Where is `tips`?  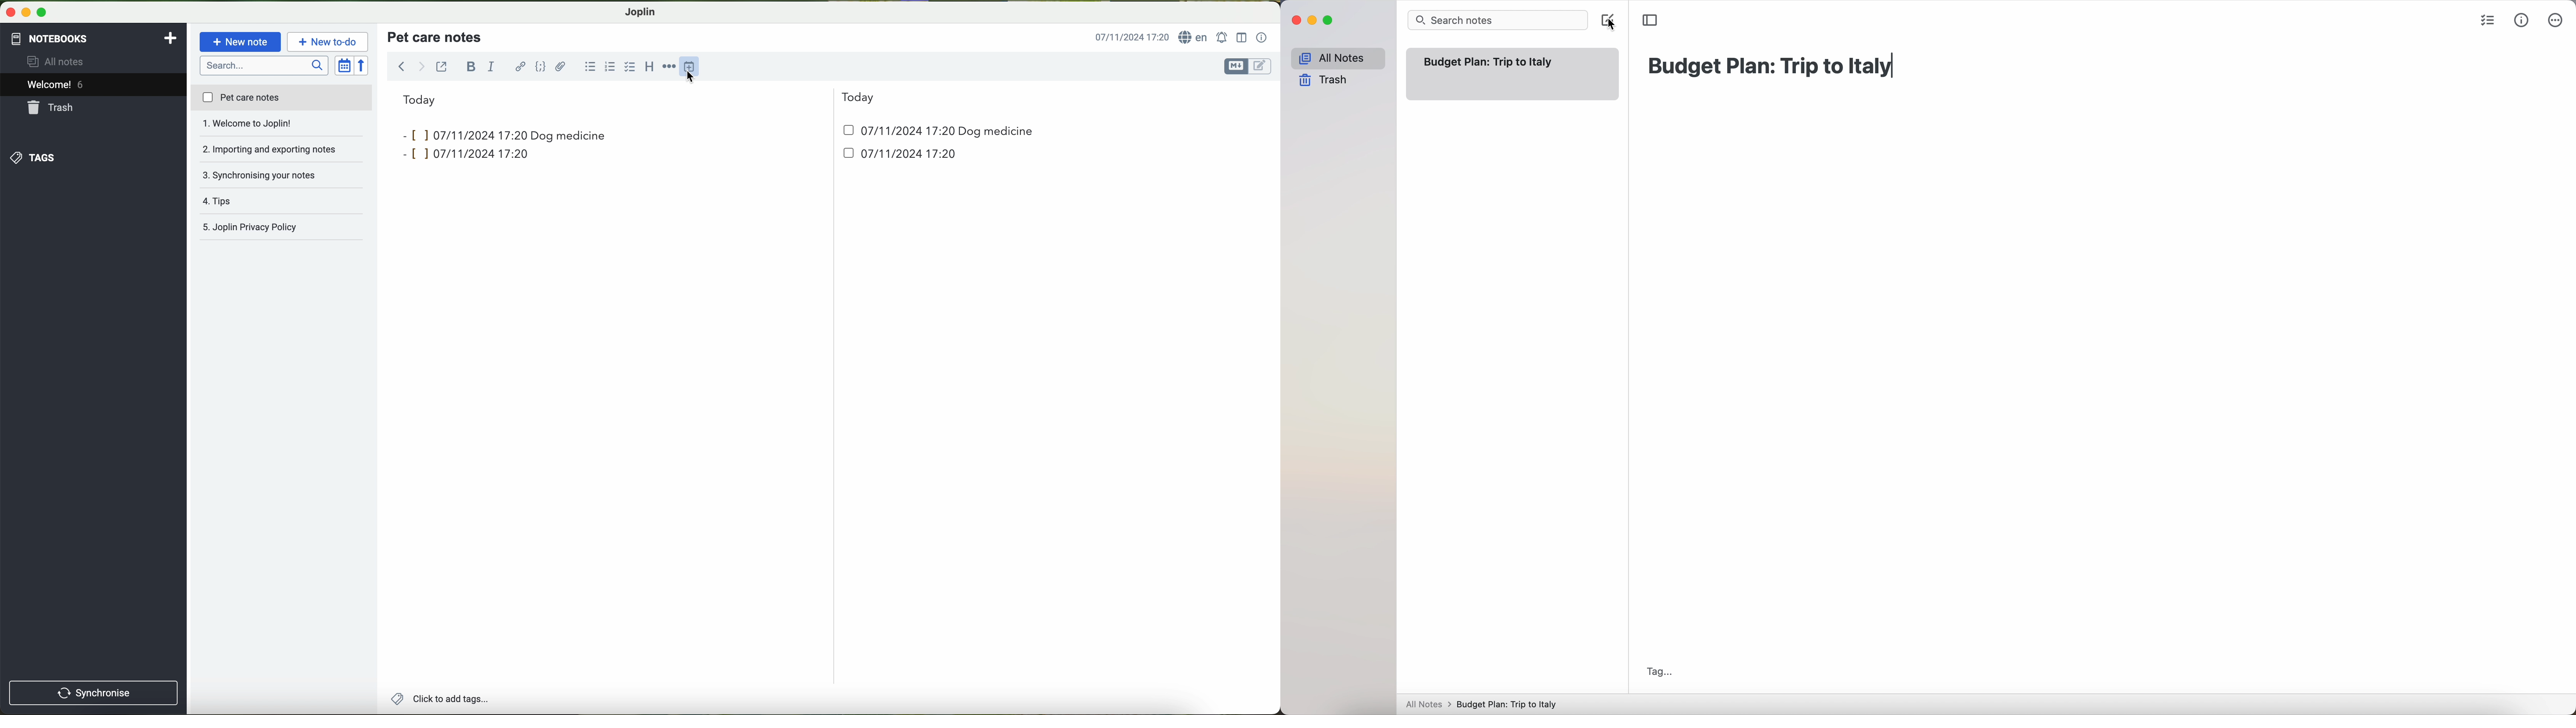 tips is located at coordinates (282, 175).